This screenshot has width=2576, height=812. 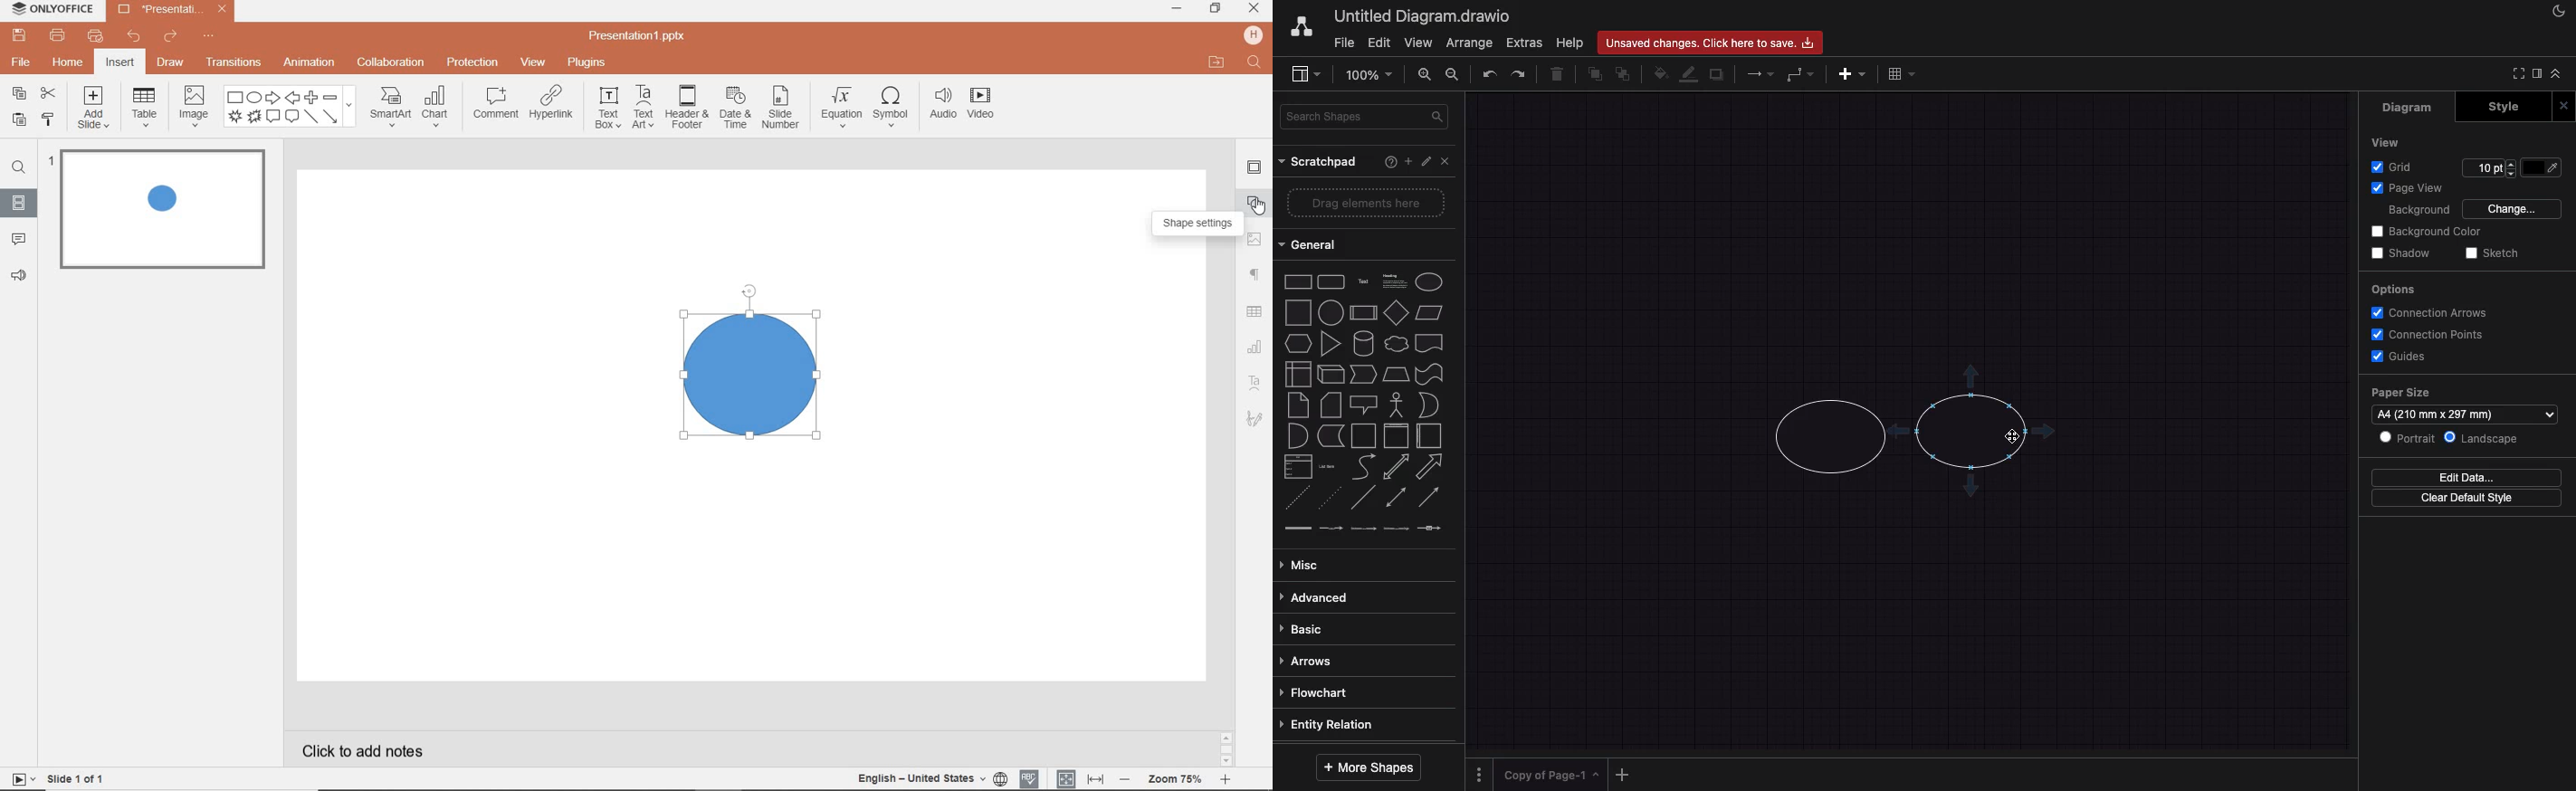 What do you see at coordinates (2402, 253) in the screenshot?
I see `shadow` at bounding box center [2402, 253].